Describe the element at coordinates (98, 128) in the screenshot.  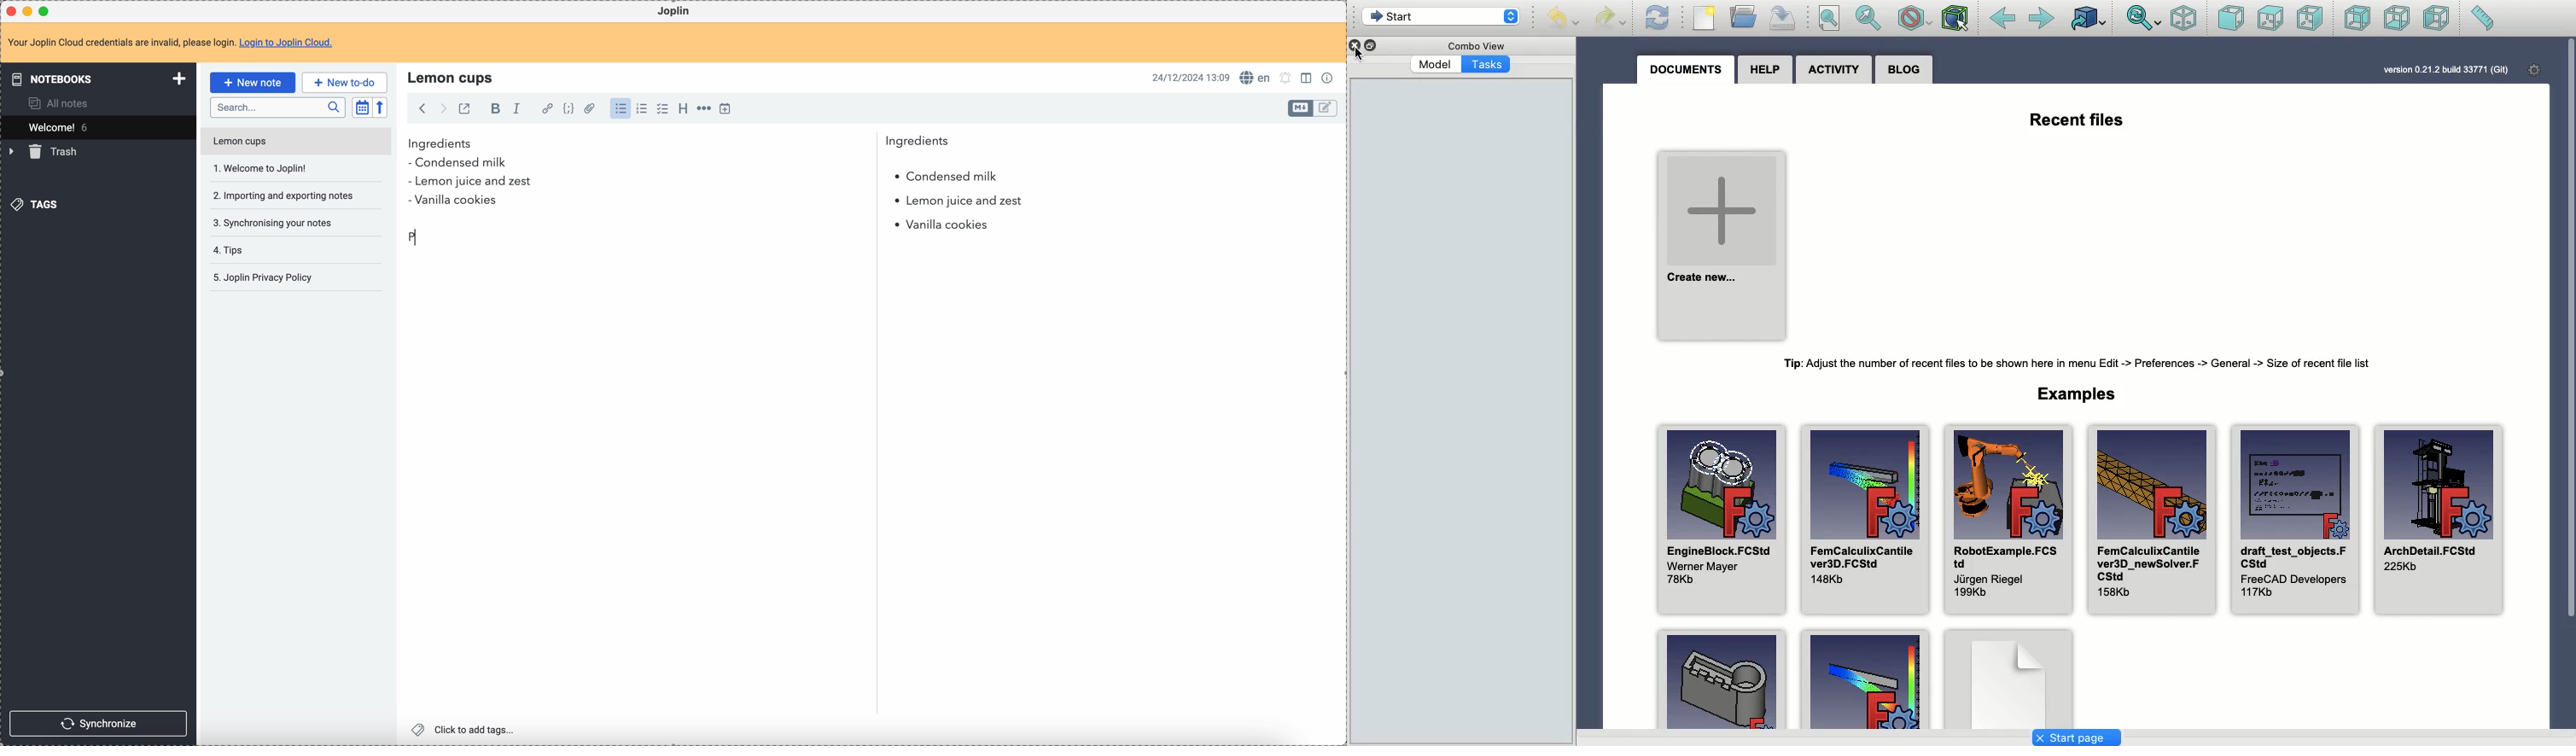
I see `welcome` at that location.